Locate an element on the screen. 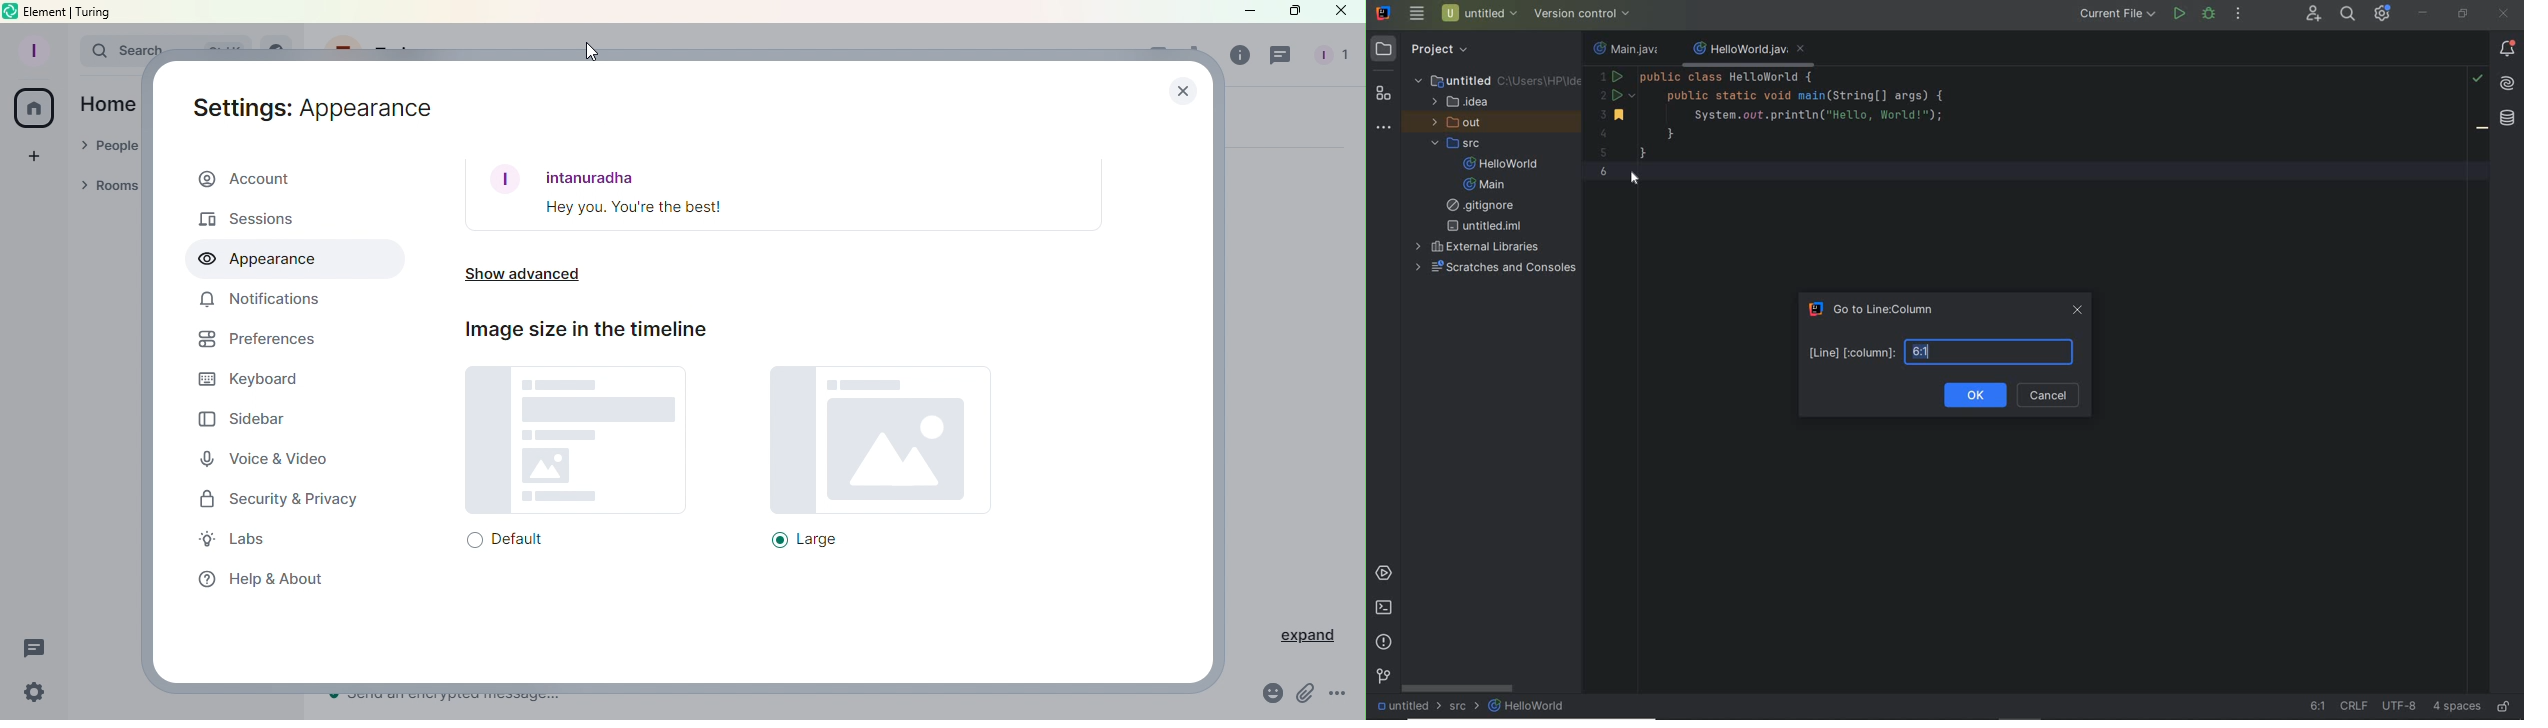 The width and height of the screenshot is (2548, 728). Quick settings is located at coordinates (29, 695).